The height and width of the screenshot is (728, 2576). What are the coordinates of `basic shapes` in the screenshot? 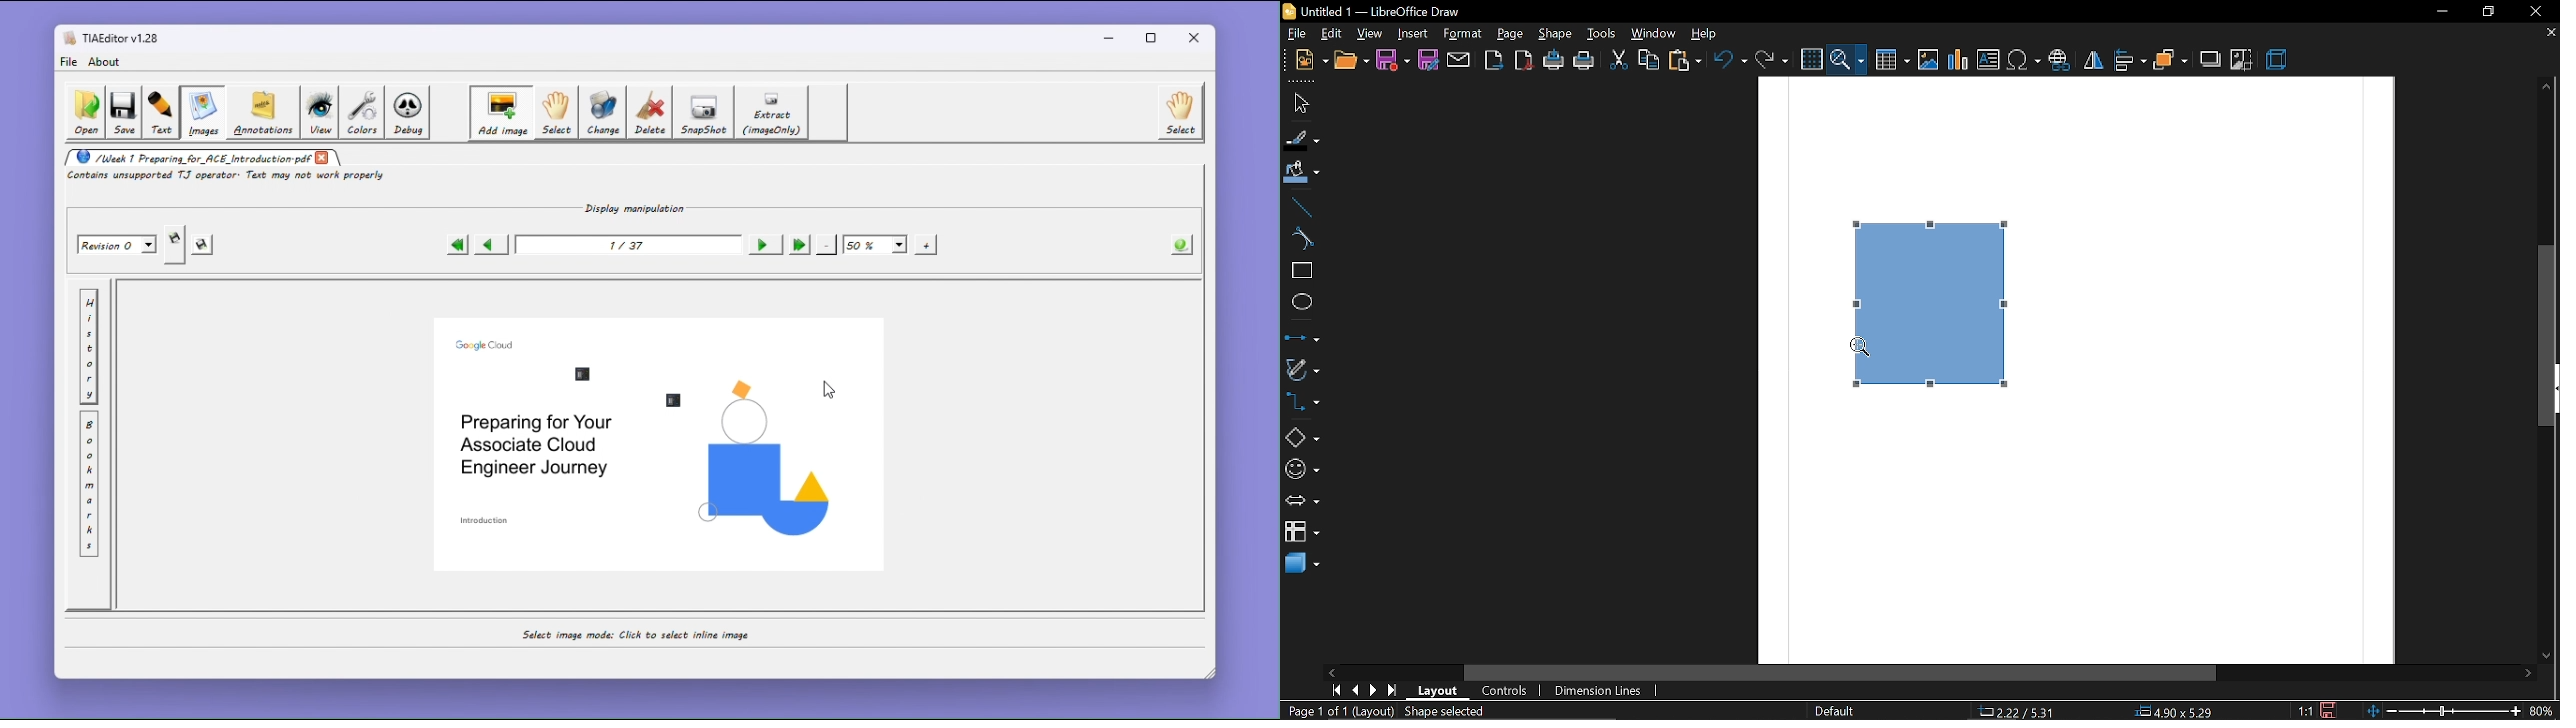 It's located at (1302, 438).